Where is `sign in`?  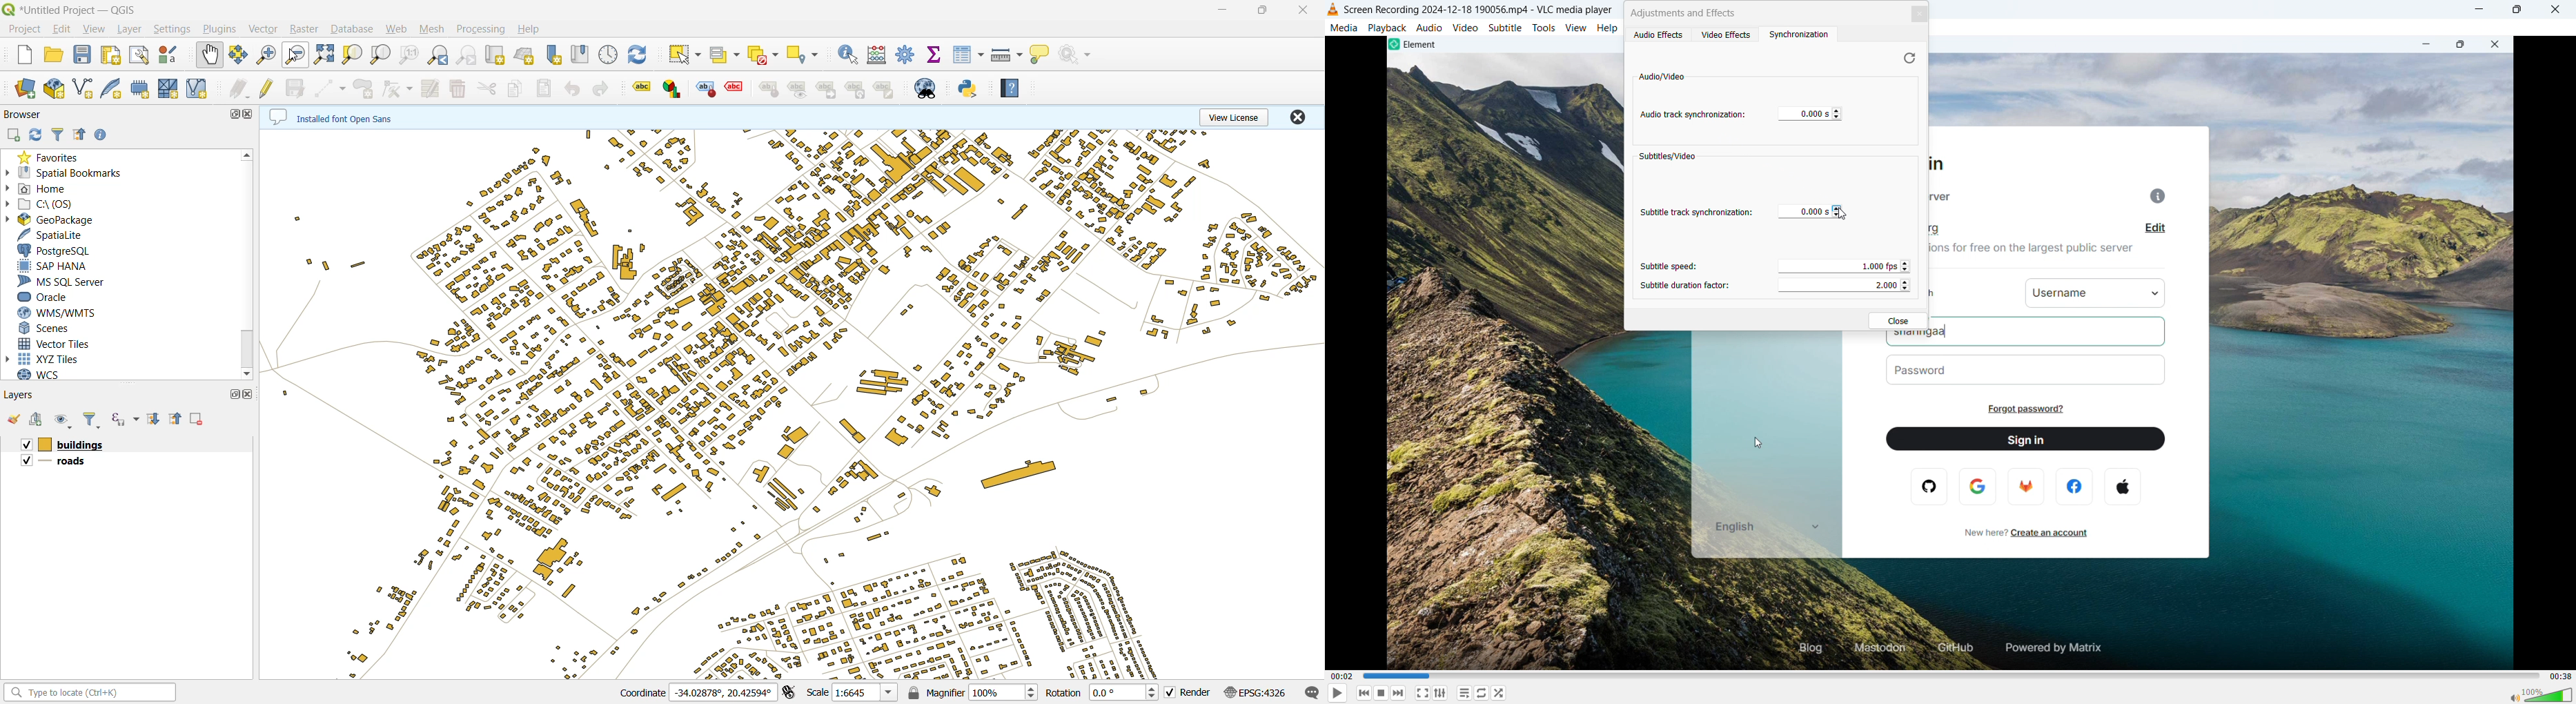
sign in is located at coordinates (1945, 165).